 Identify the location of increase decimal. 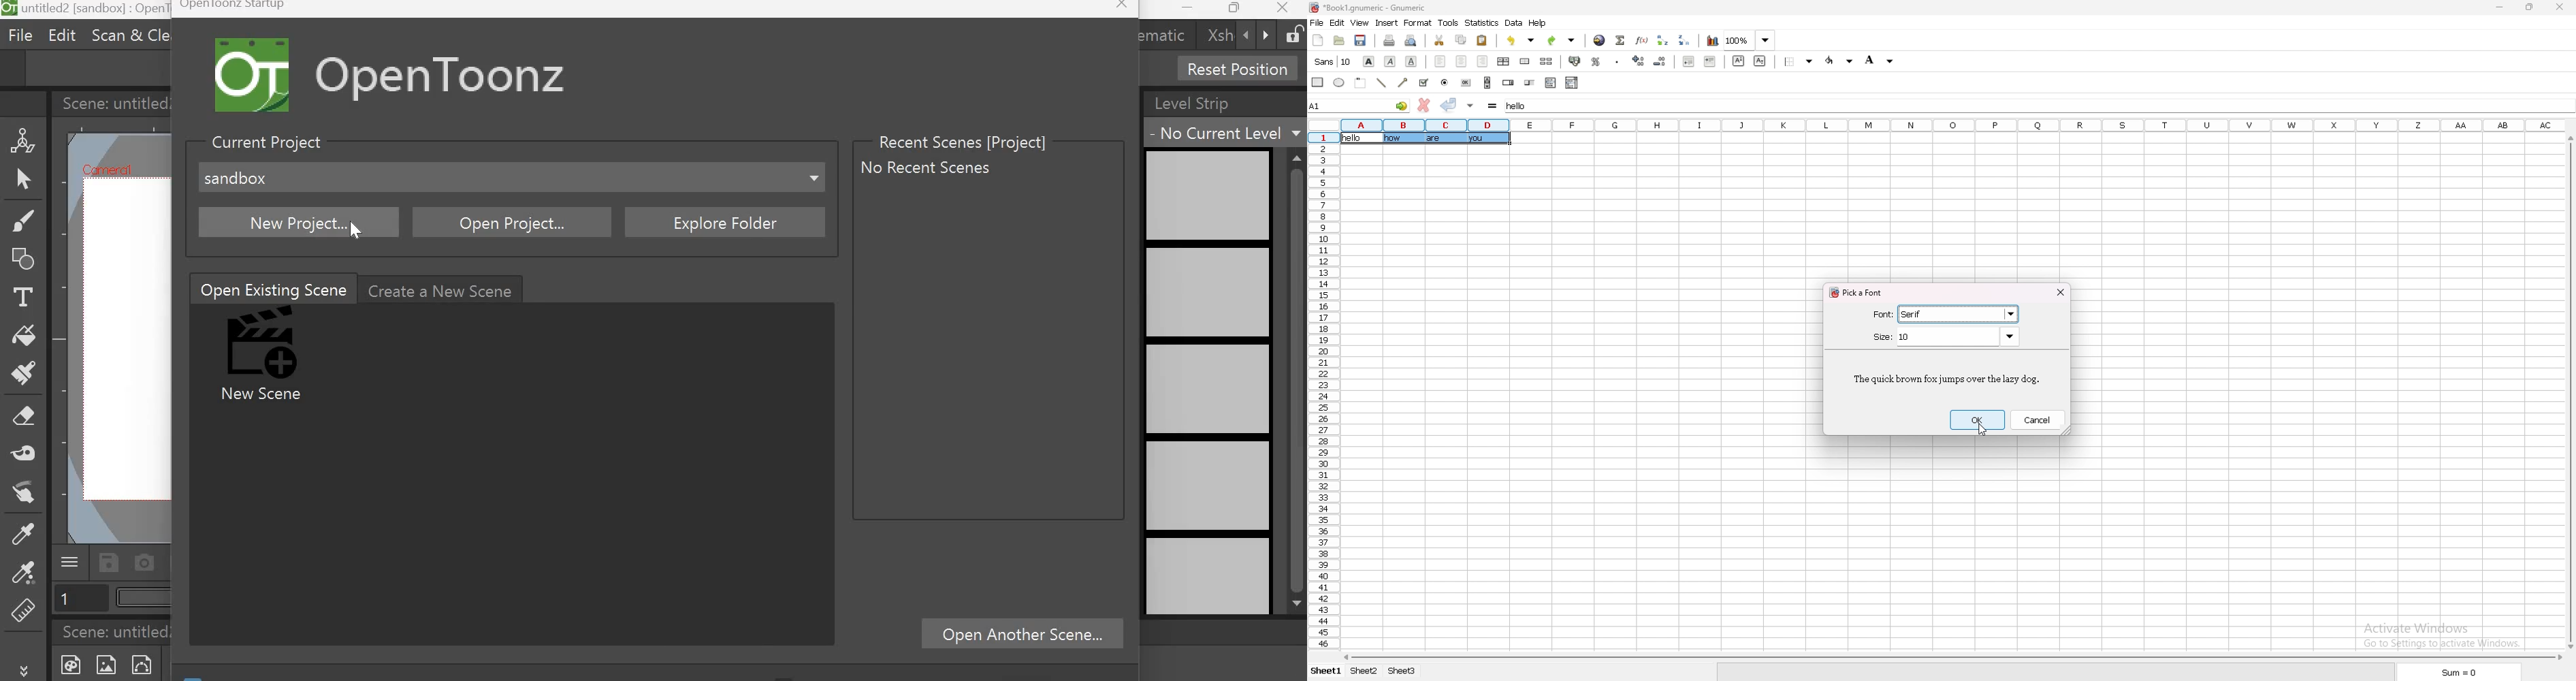
(1640, 61).